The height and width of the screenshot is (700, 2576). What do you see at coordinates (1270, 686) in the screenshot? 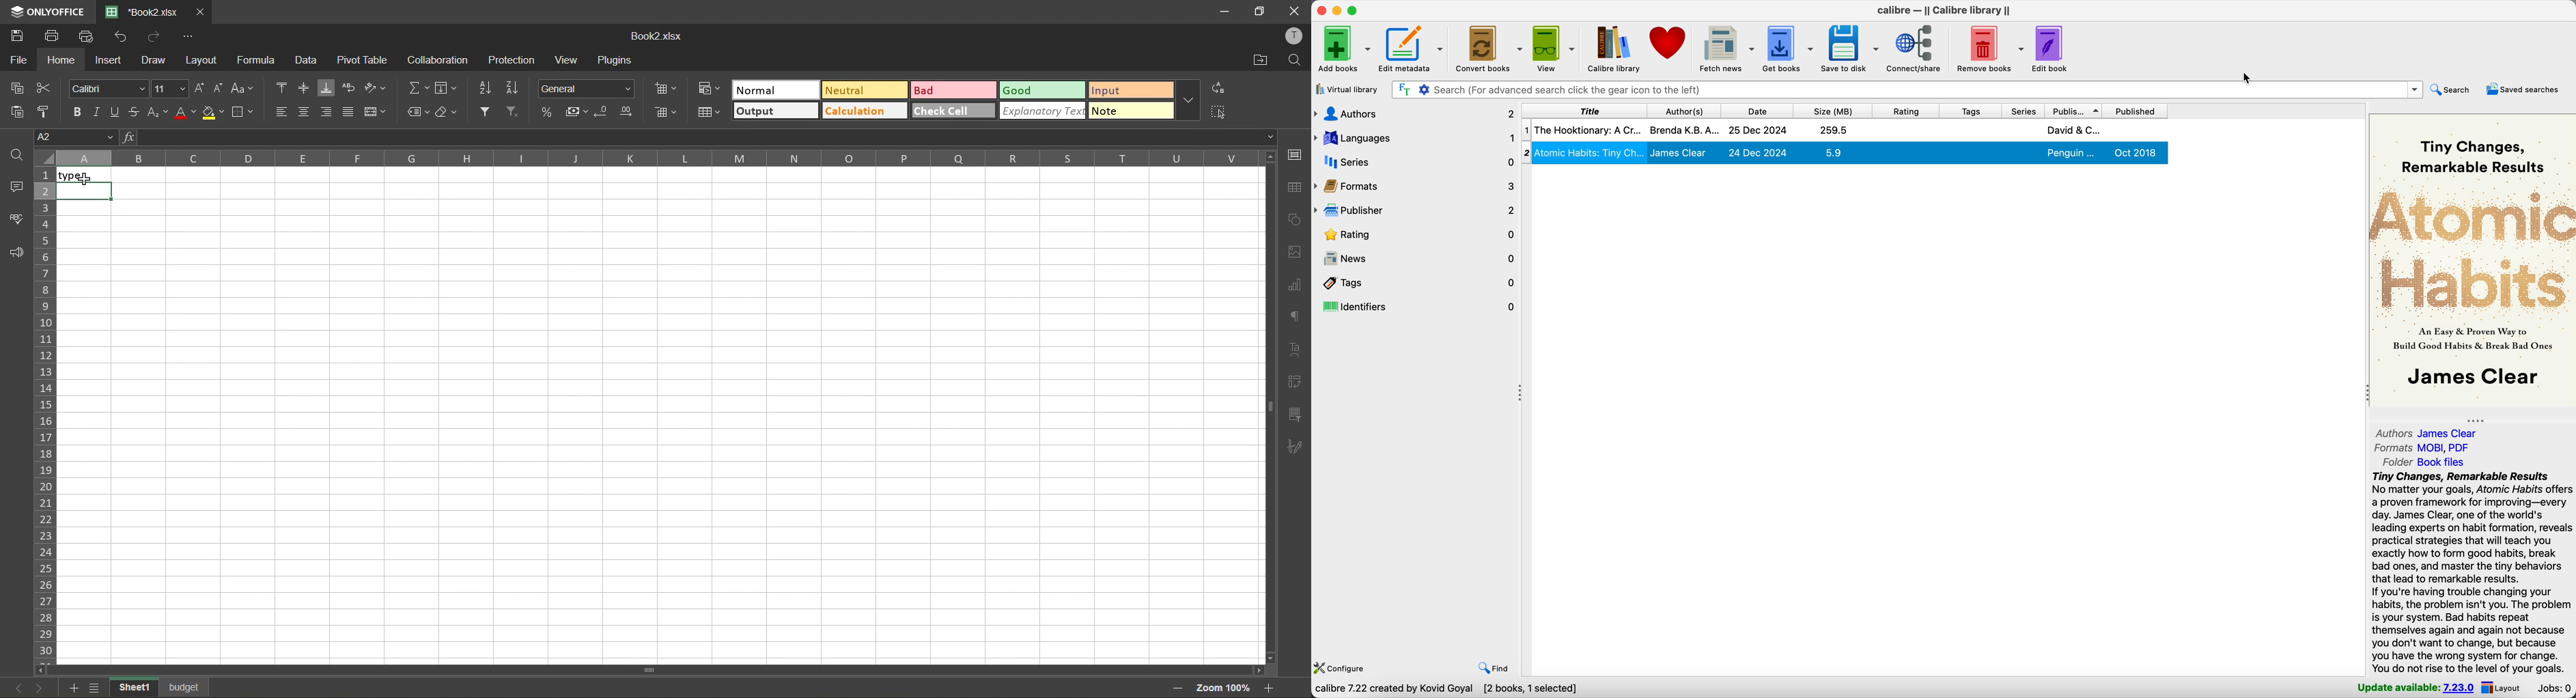
I see `zoom in` at bounding box center [1270, 686].